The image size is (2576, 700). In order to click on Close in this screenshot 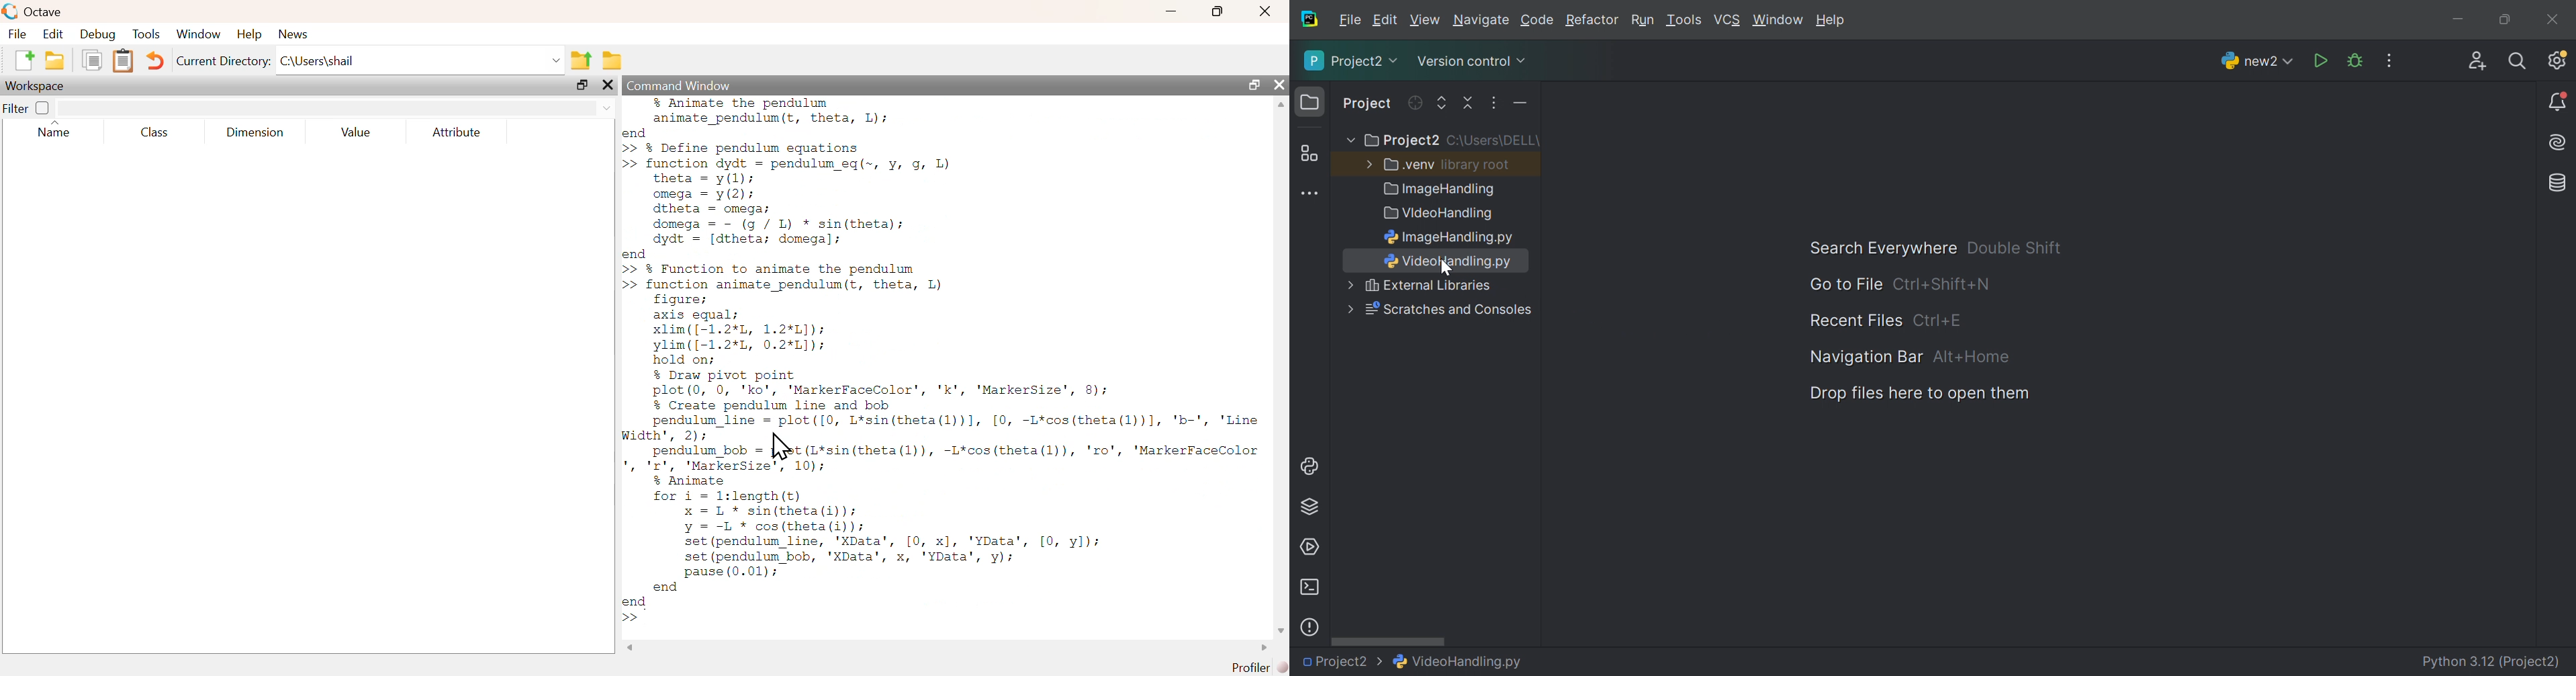, I will do `click(2553, 19)`.